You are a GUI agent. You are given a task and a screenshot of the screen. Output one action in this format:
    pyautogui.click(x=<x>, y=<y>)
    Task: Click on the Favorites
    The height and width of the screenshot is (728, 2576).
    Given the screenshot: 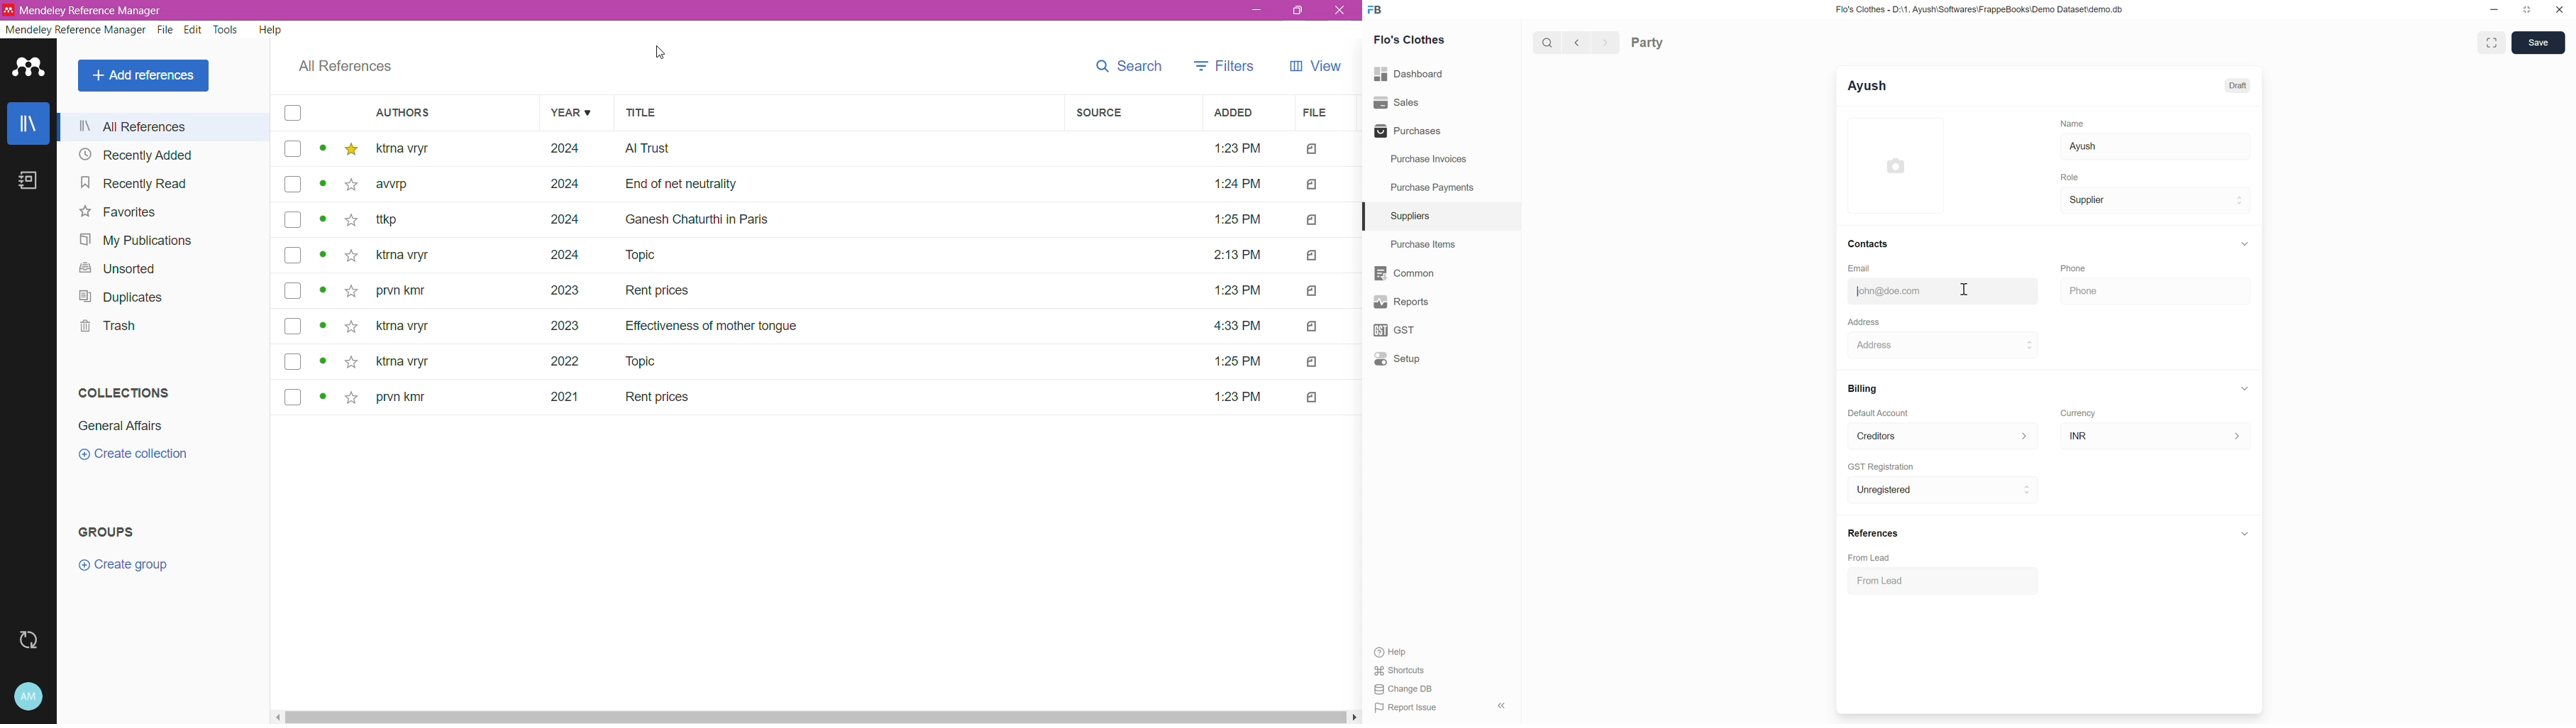 What is the action you would take?
    pyautogui.click(x=114, y=212)
    